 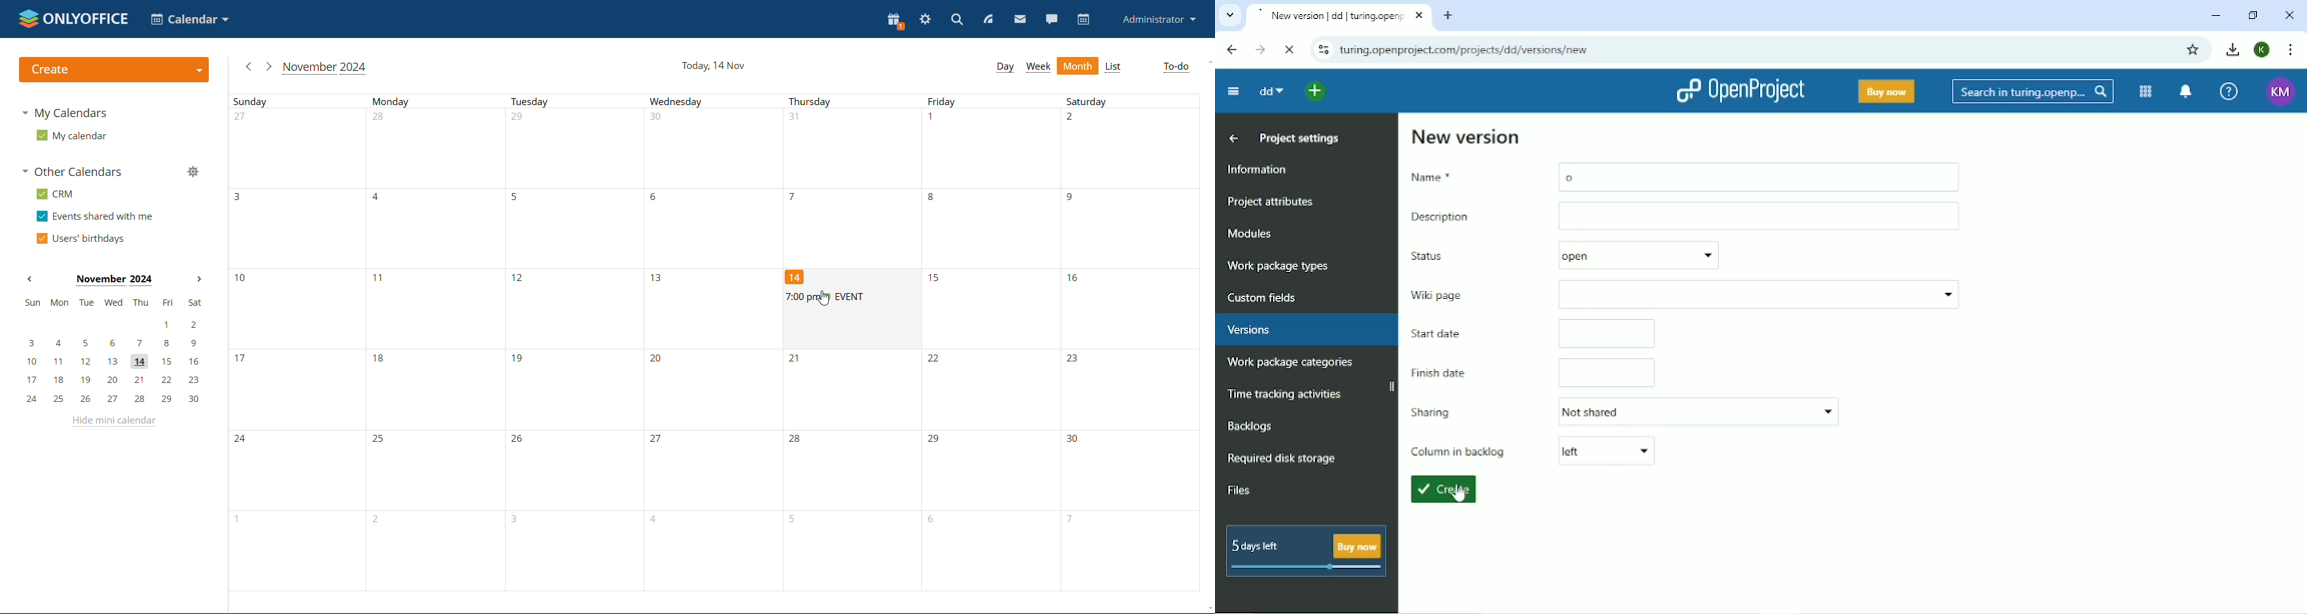 What do you see at coordinates (520, 441) in the screenshot?
I see `number` at bounding box center [520, 441].